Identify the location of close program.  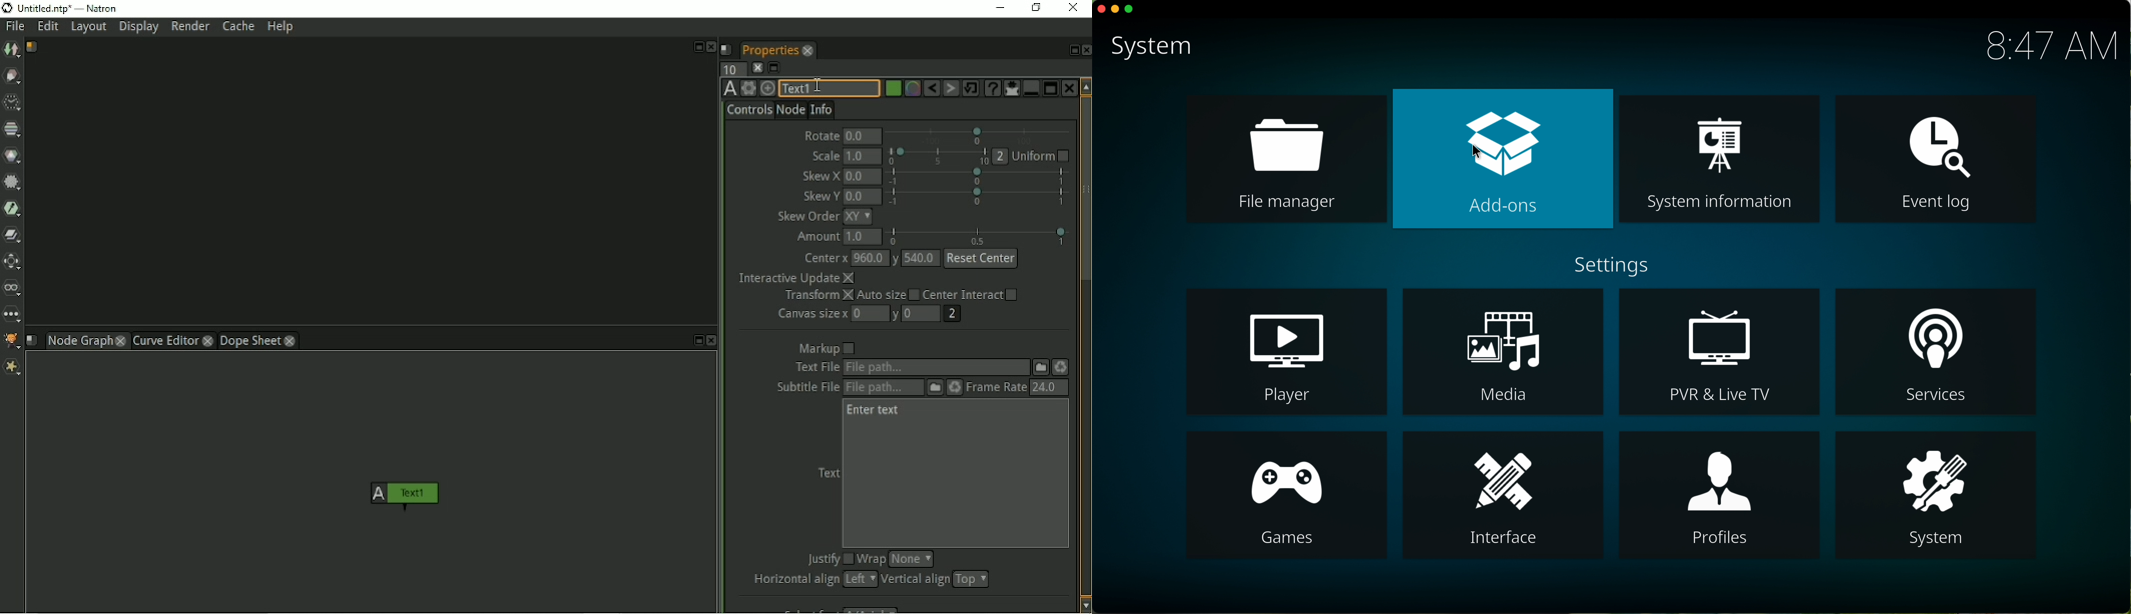
(1100, 10).